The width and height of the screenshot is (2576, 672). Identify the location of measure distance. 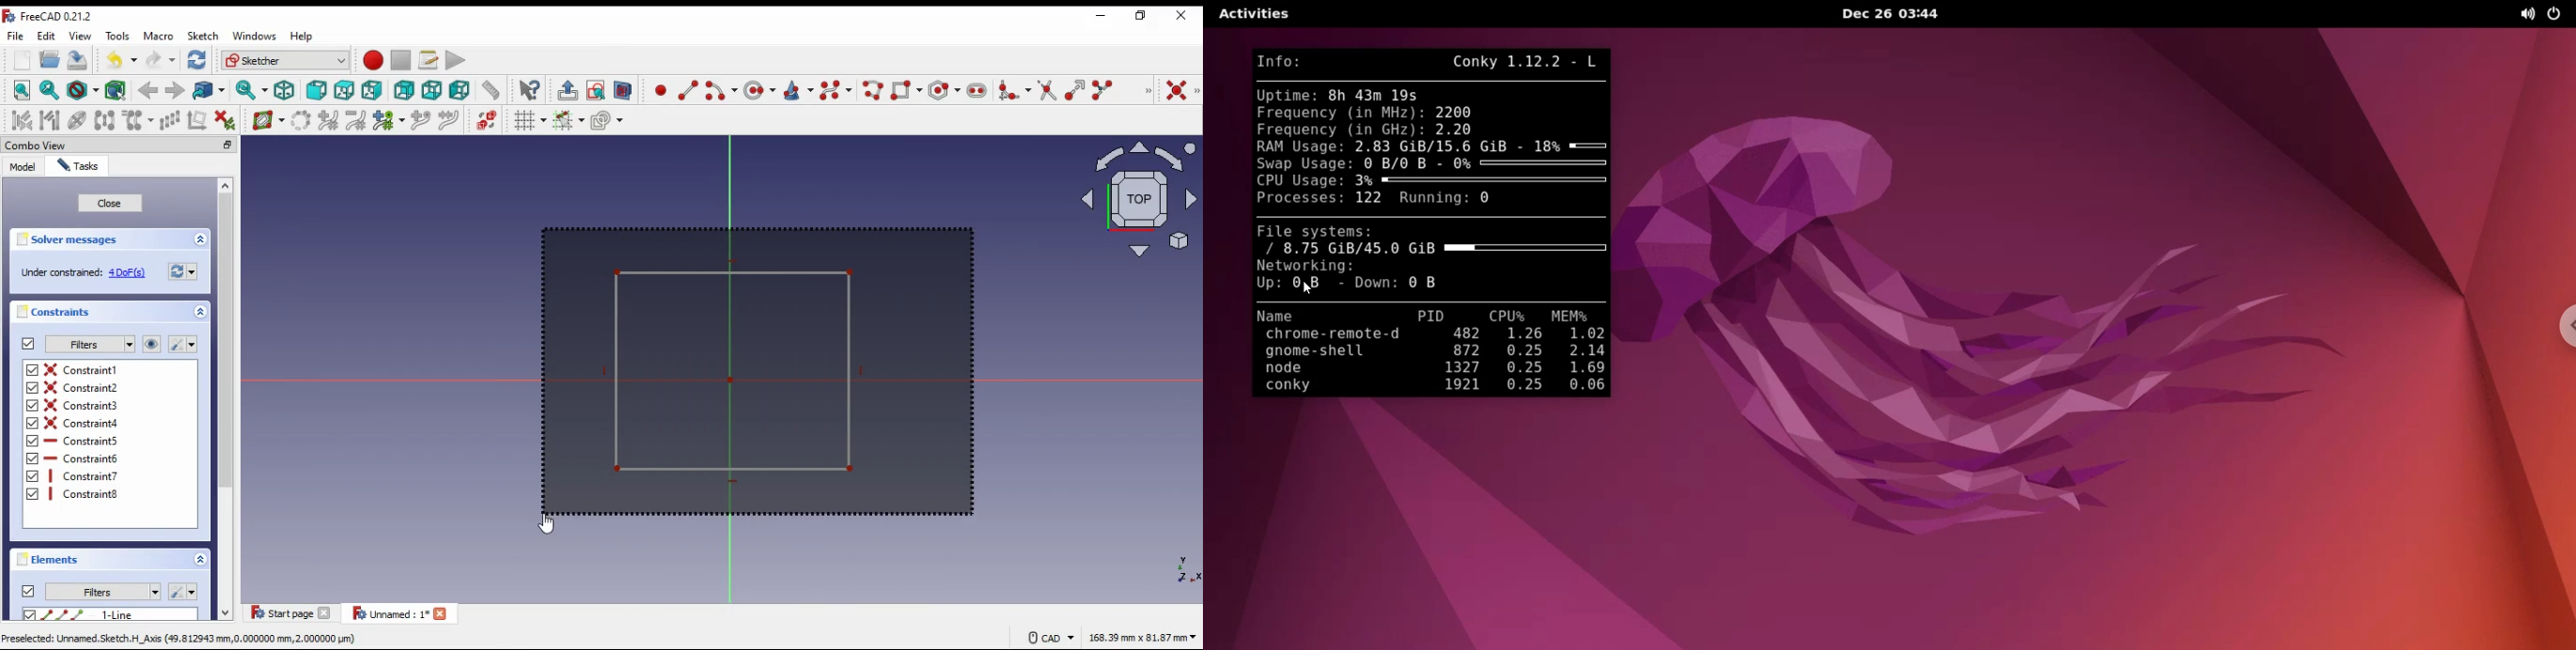
(492, 89).